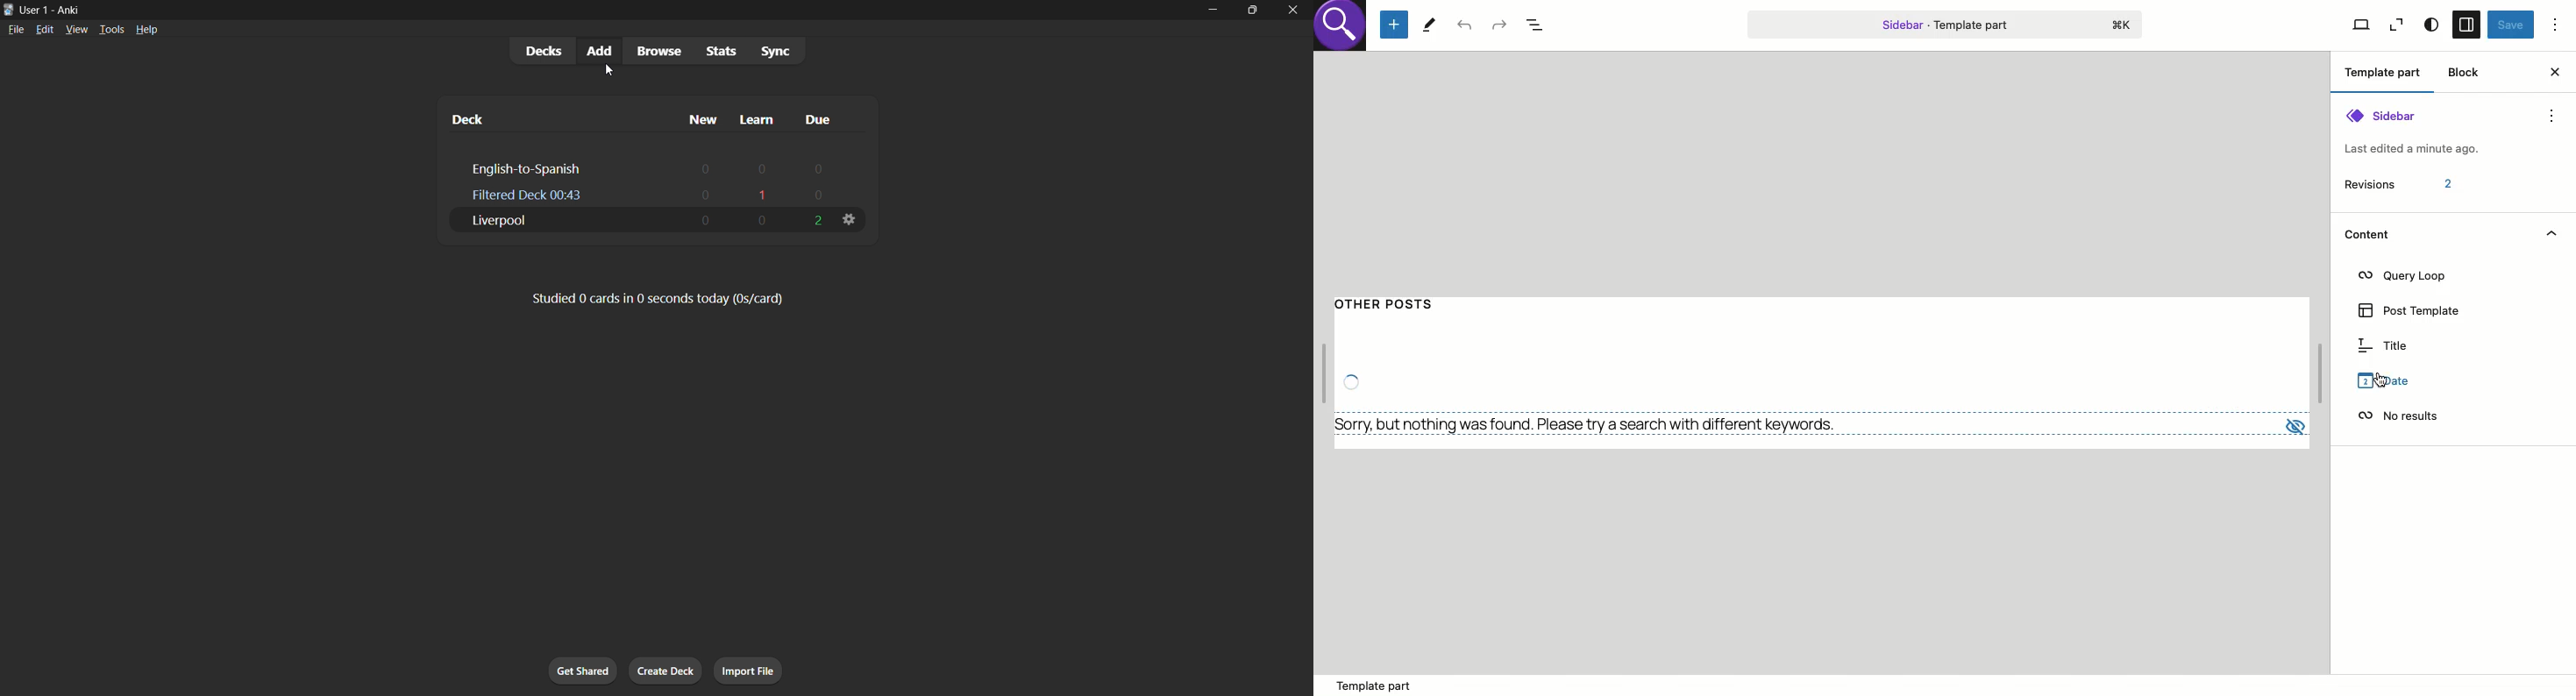 The image size is (2576, 700). I want to click on Add new block, so click(1394, 25).